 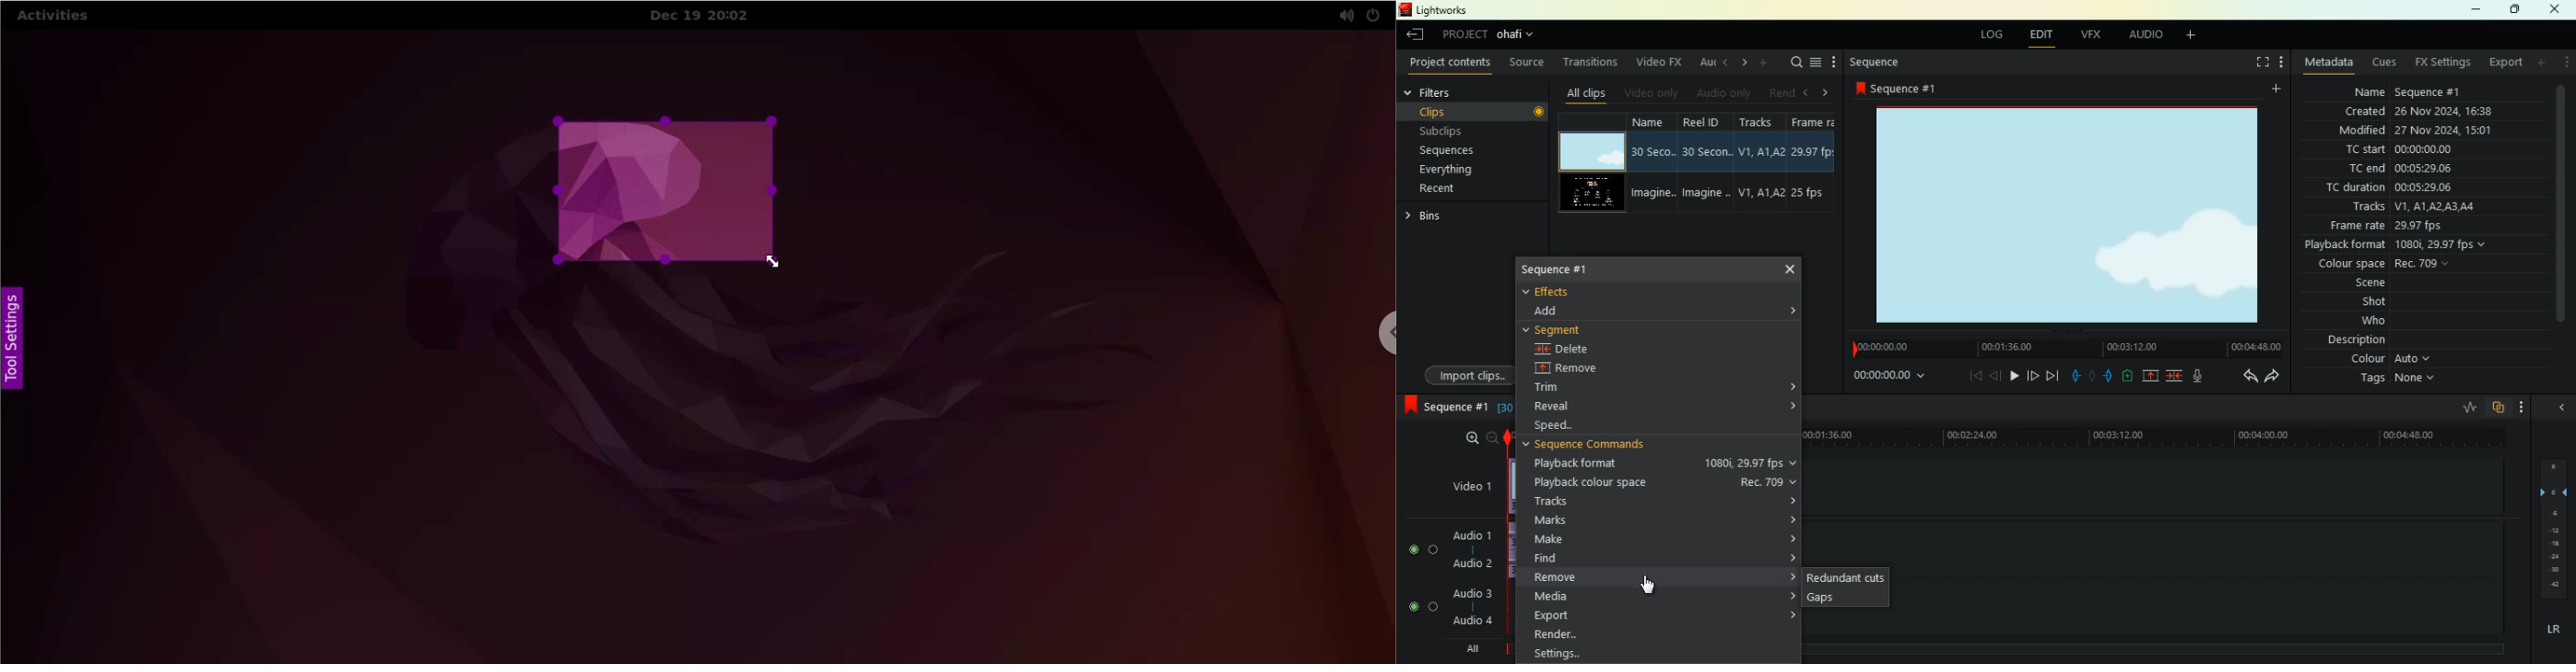 I want to click on Settings, so click(x=1659, y=656).